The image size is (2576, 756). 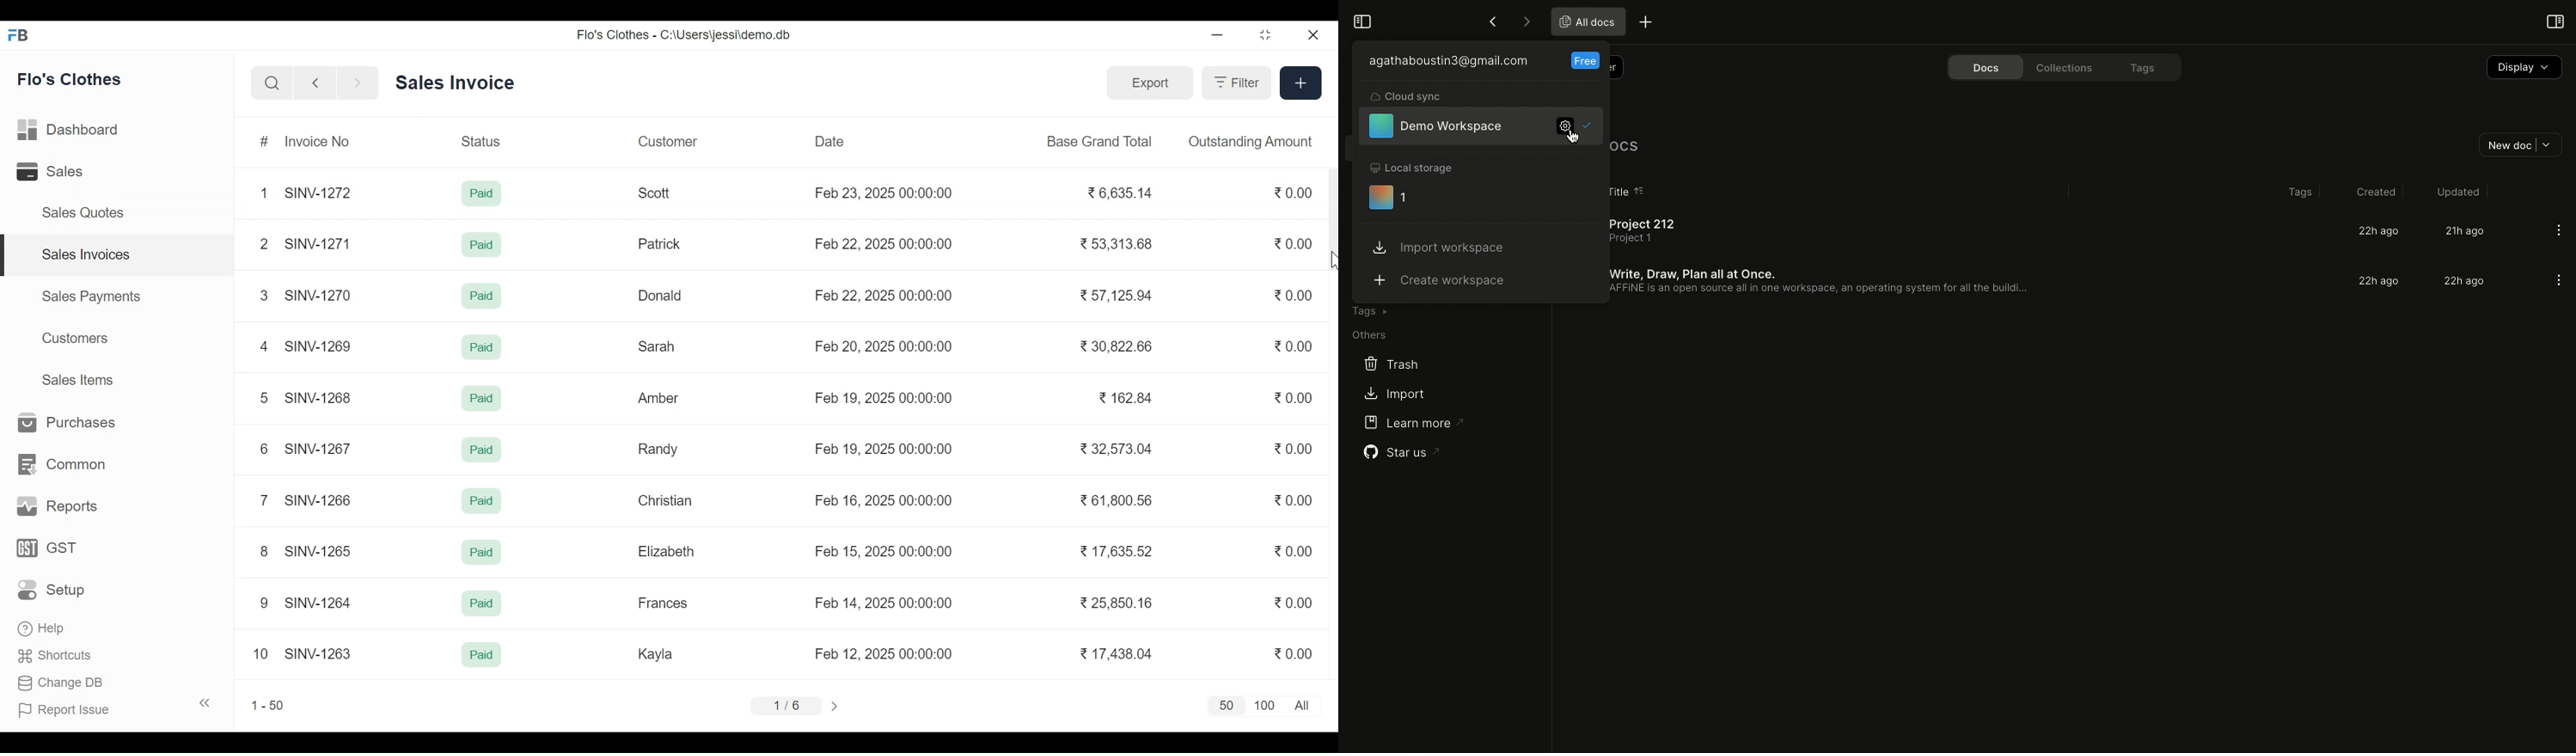 I want to click on 9, so click(x=265, y=603).